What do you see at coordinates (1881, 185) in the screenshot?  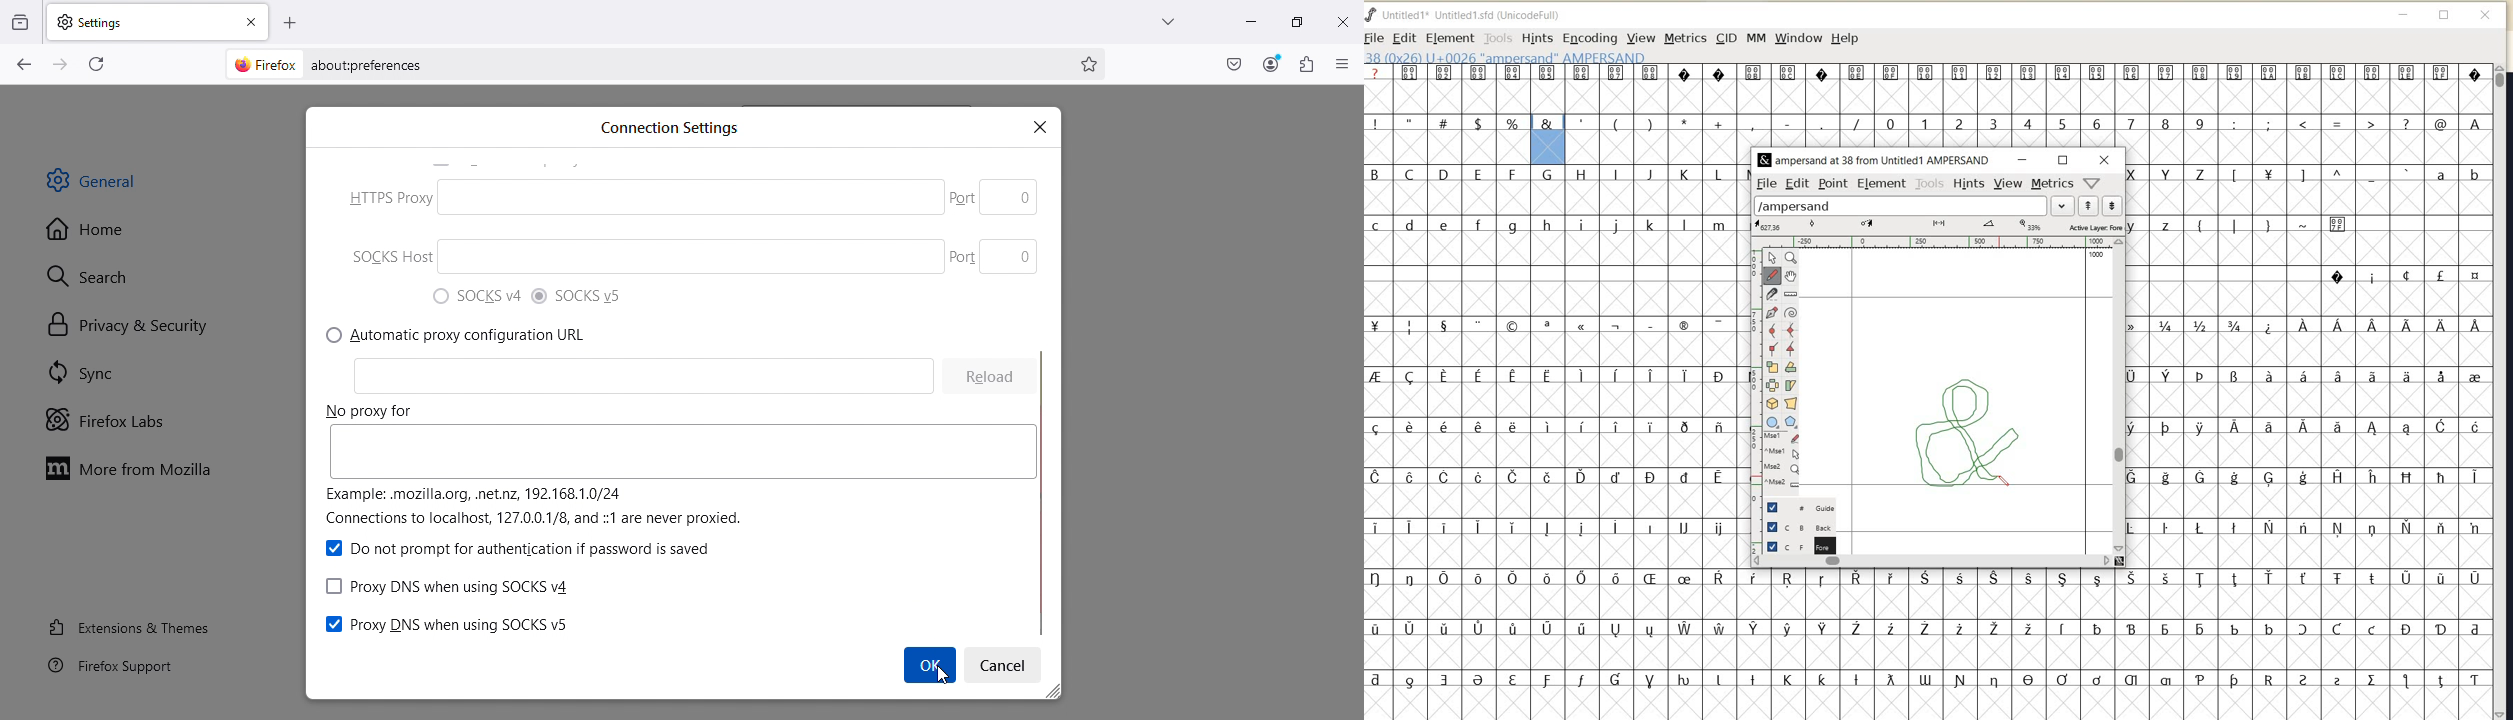 I see `ELEMENT` at bounding box center [1881, 185].